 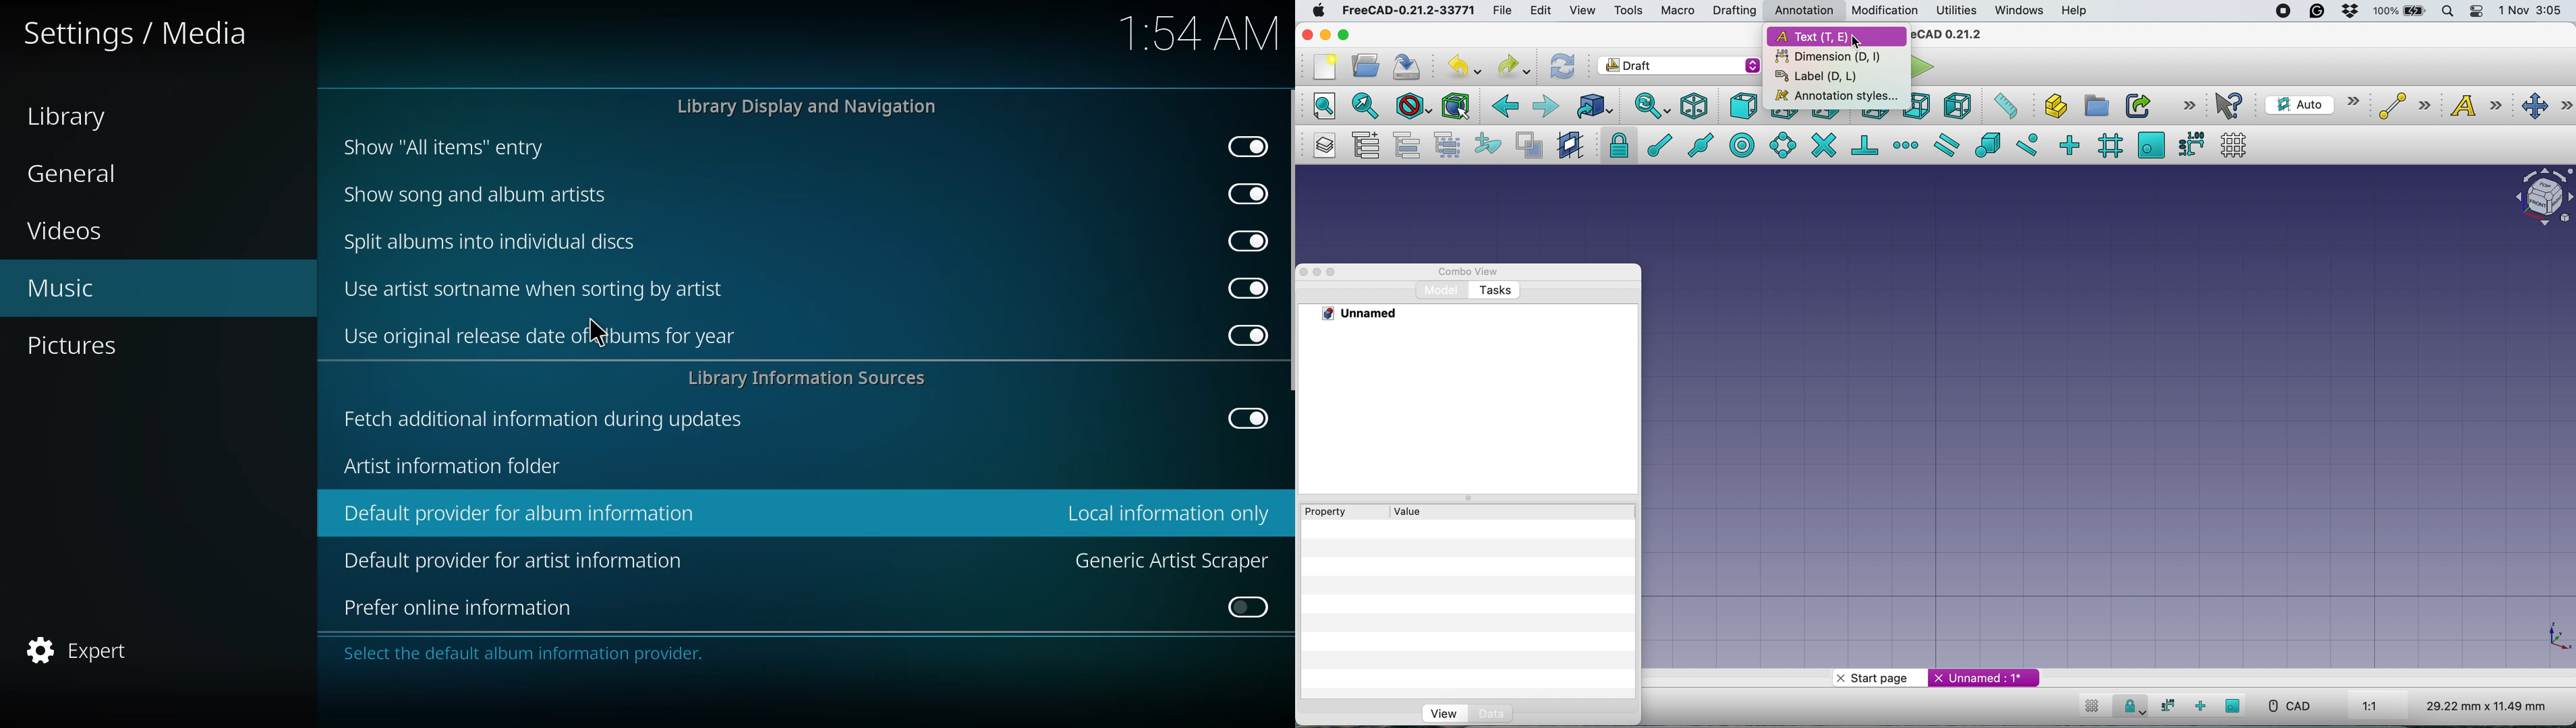 What do you see at coordinates (1405, 144) in the screenshot?
I see `move to group` at bounding box center [1405, 144].